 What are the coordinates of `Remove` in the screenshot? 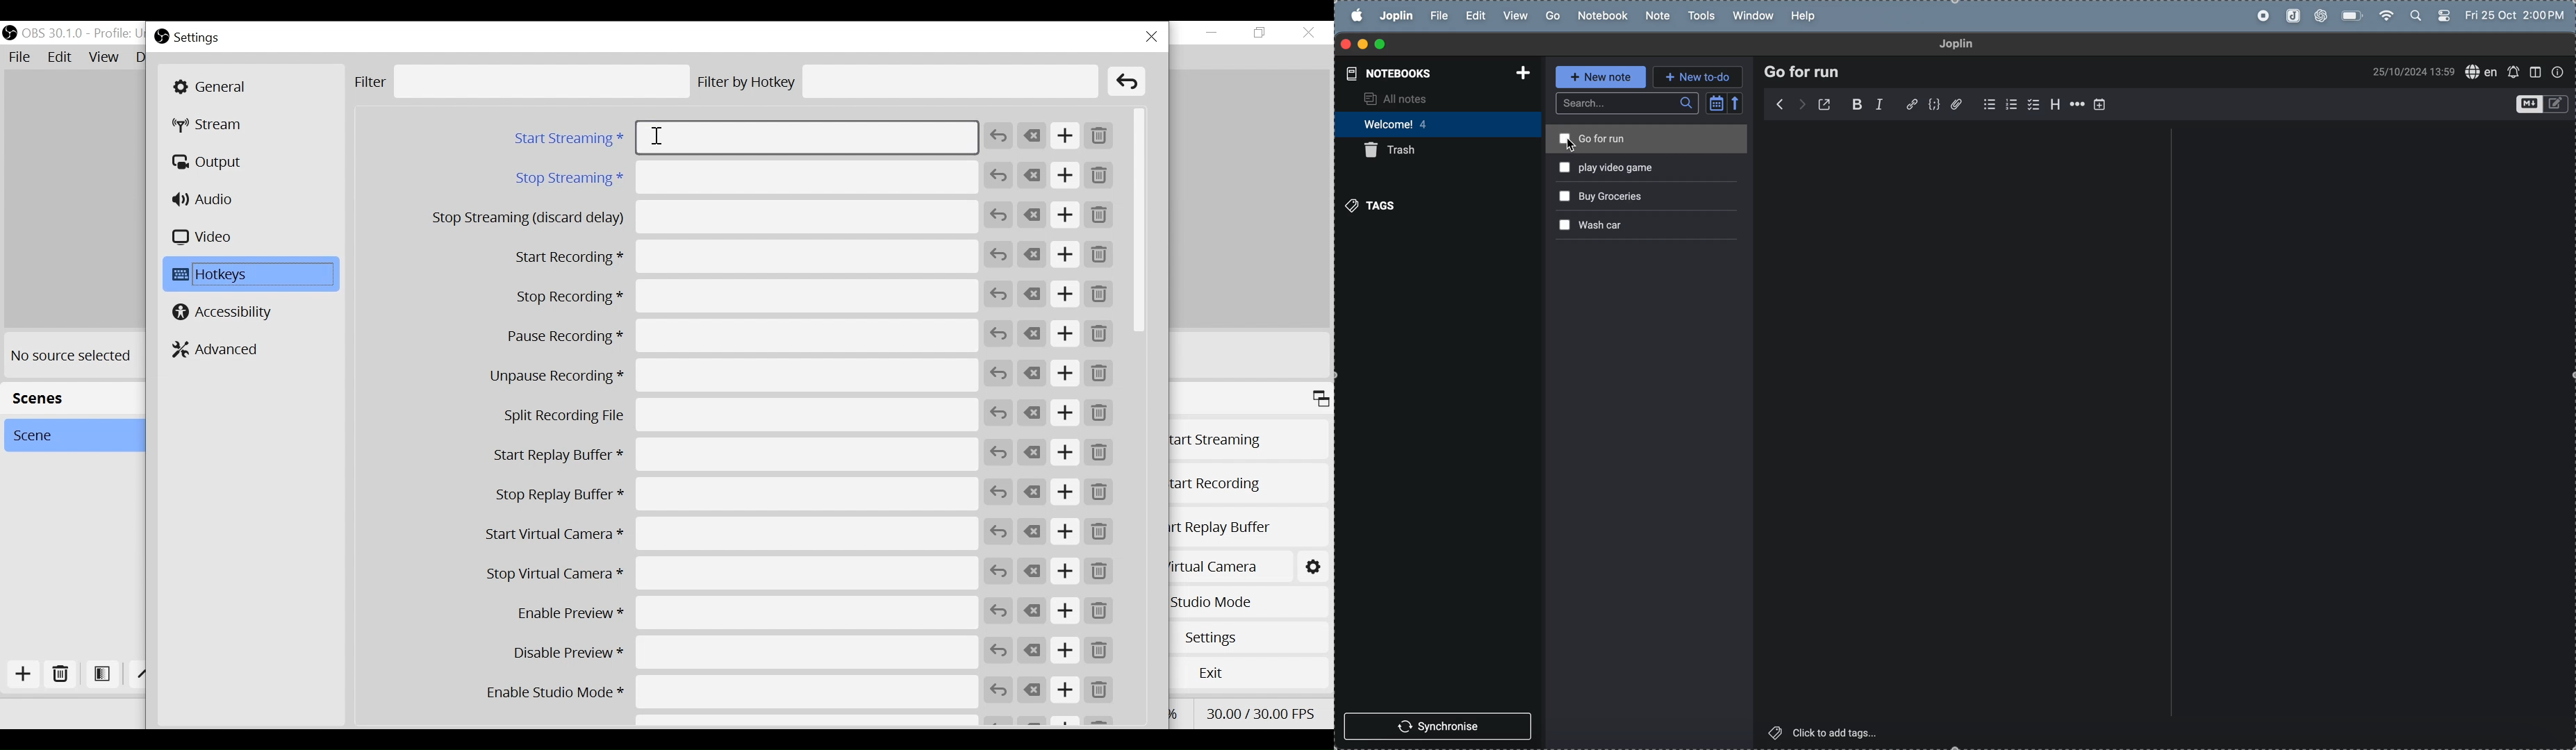 It's located at (1100, 691).